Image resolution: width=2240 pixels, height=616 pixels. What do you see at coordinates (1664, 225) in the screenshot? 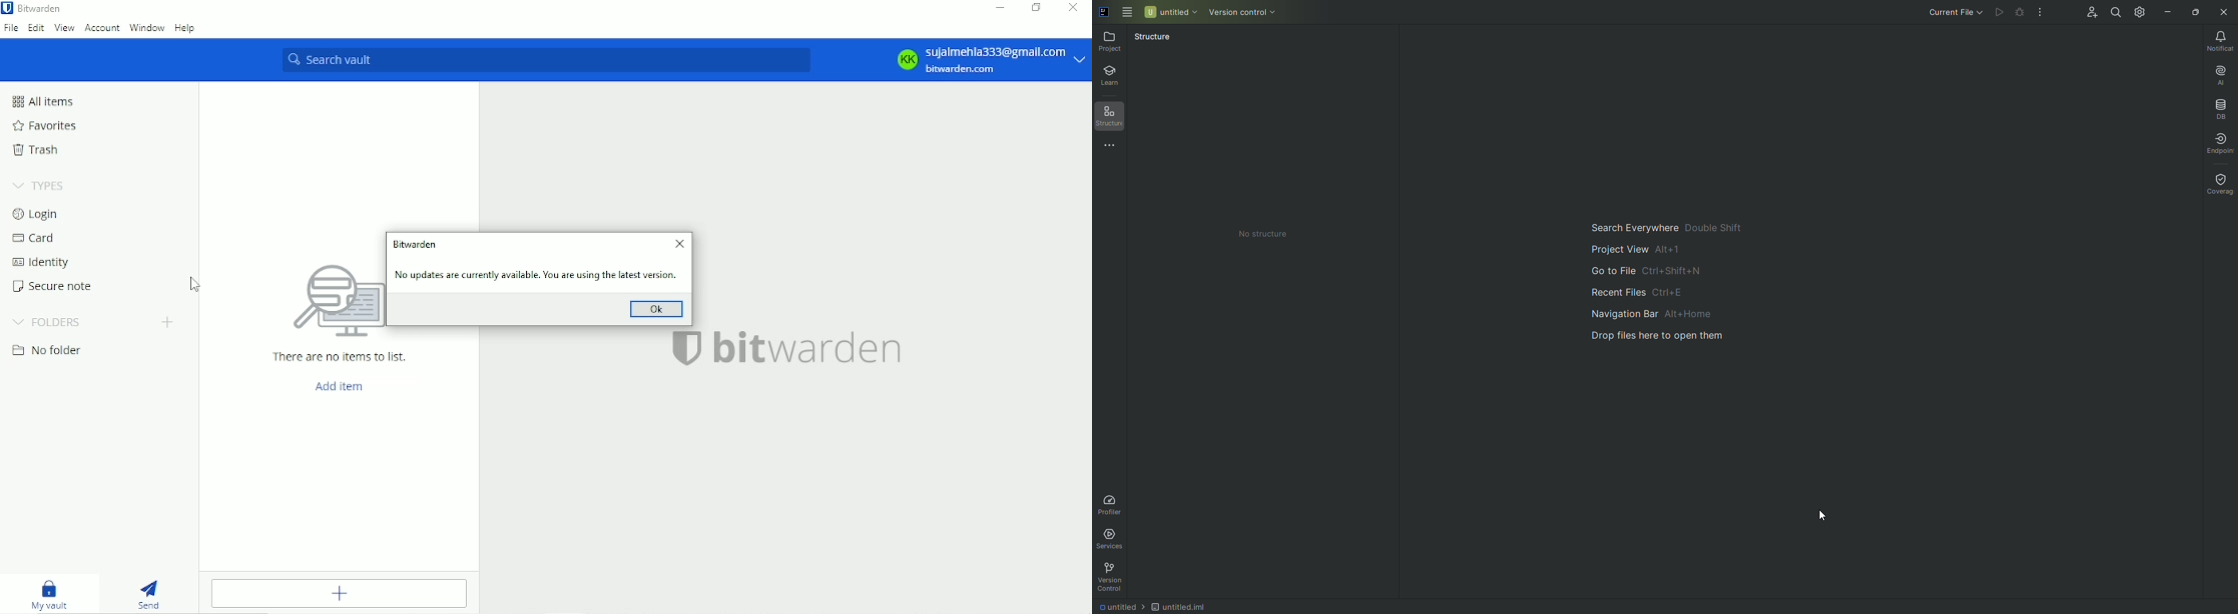
I see `Search Everywhere` at bounding box center [1664, 225].